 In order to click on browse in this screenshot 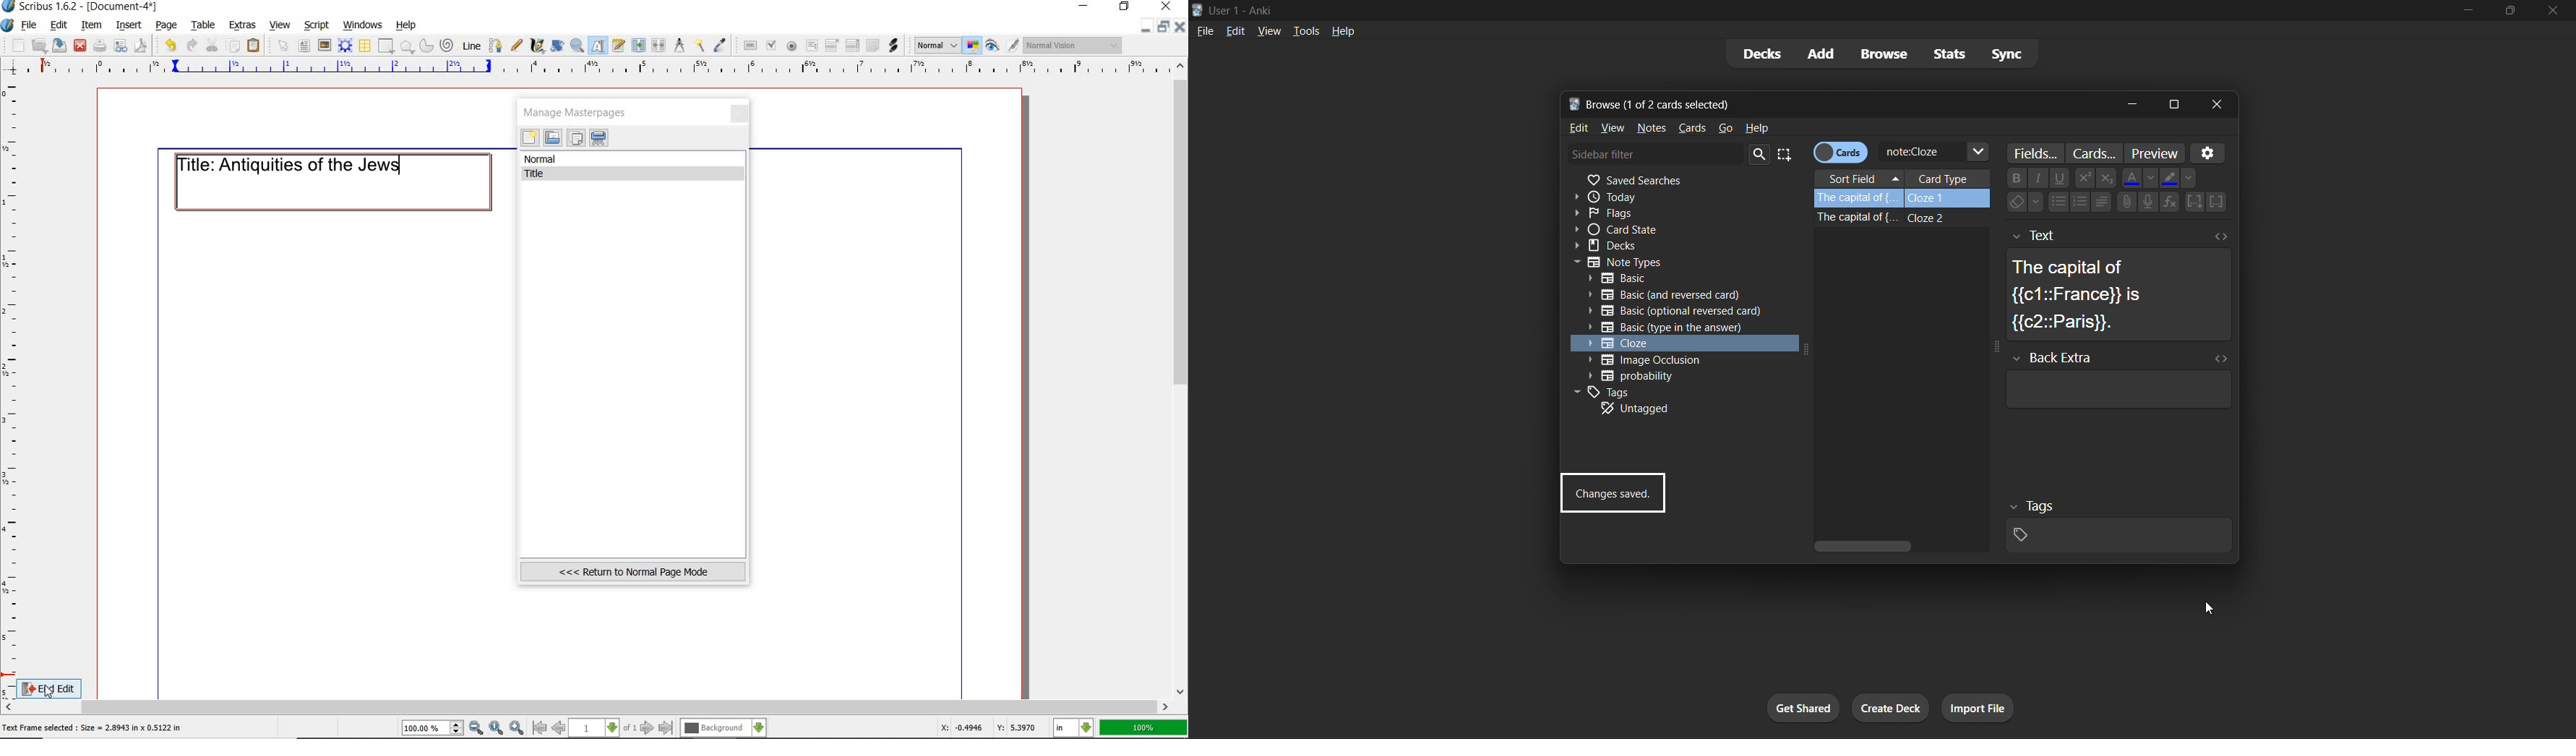, I will do `click(1881, 54)`.